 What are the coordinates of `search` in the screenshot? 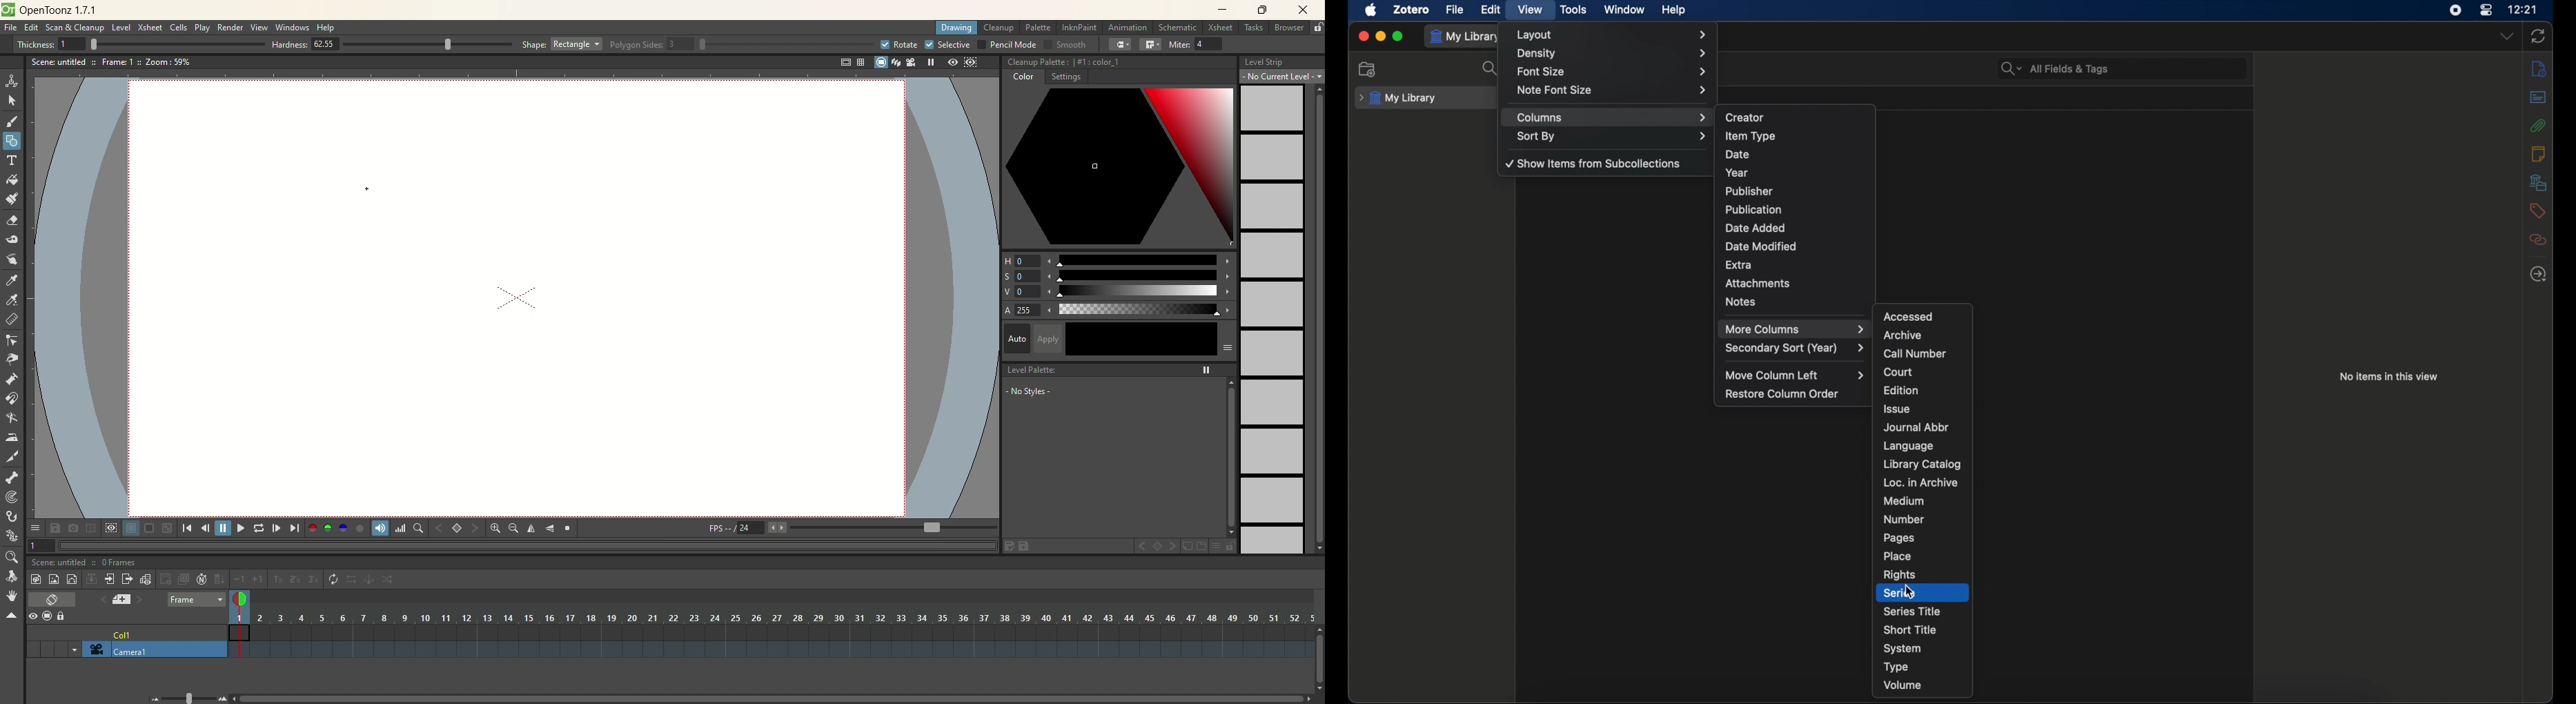 It's located at (1490, 69).